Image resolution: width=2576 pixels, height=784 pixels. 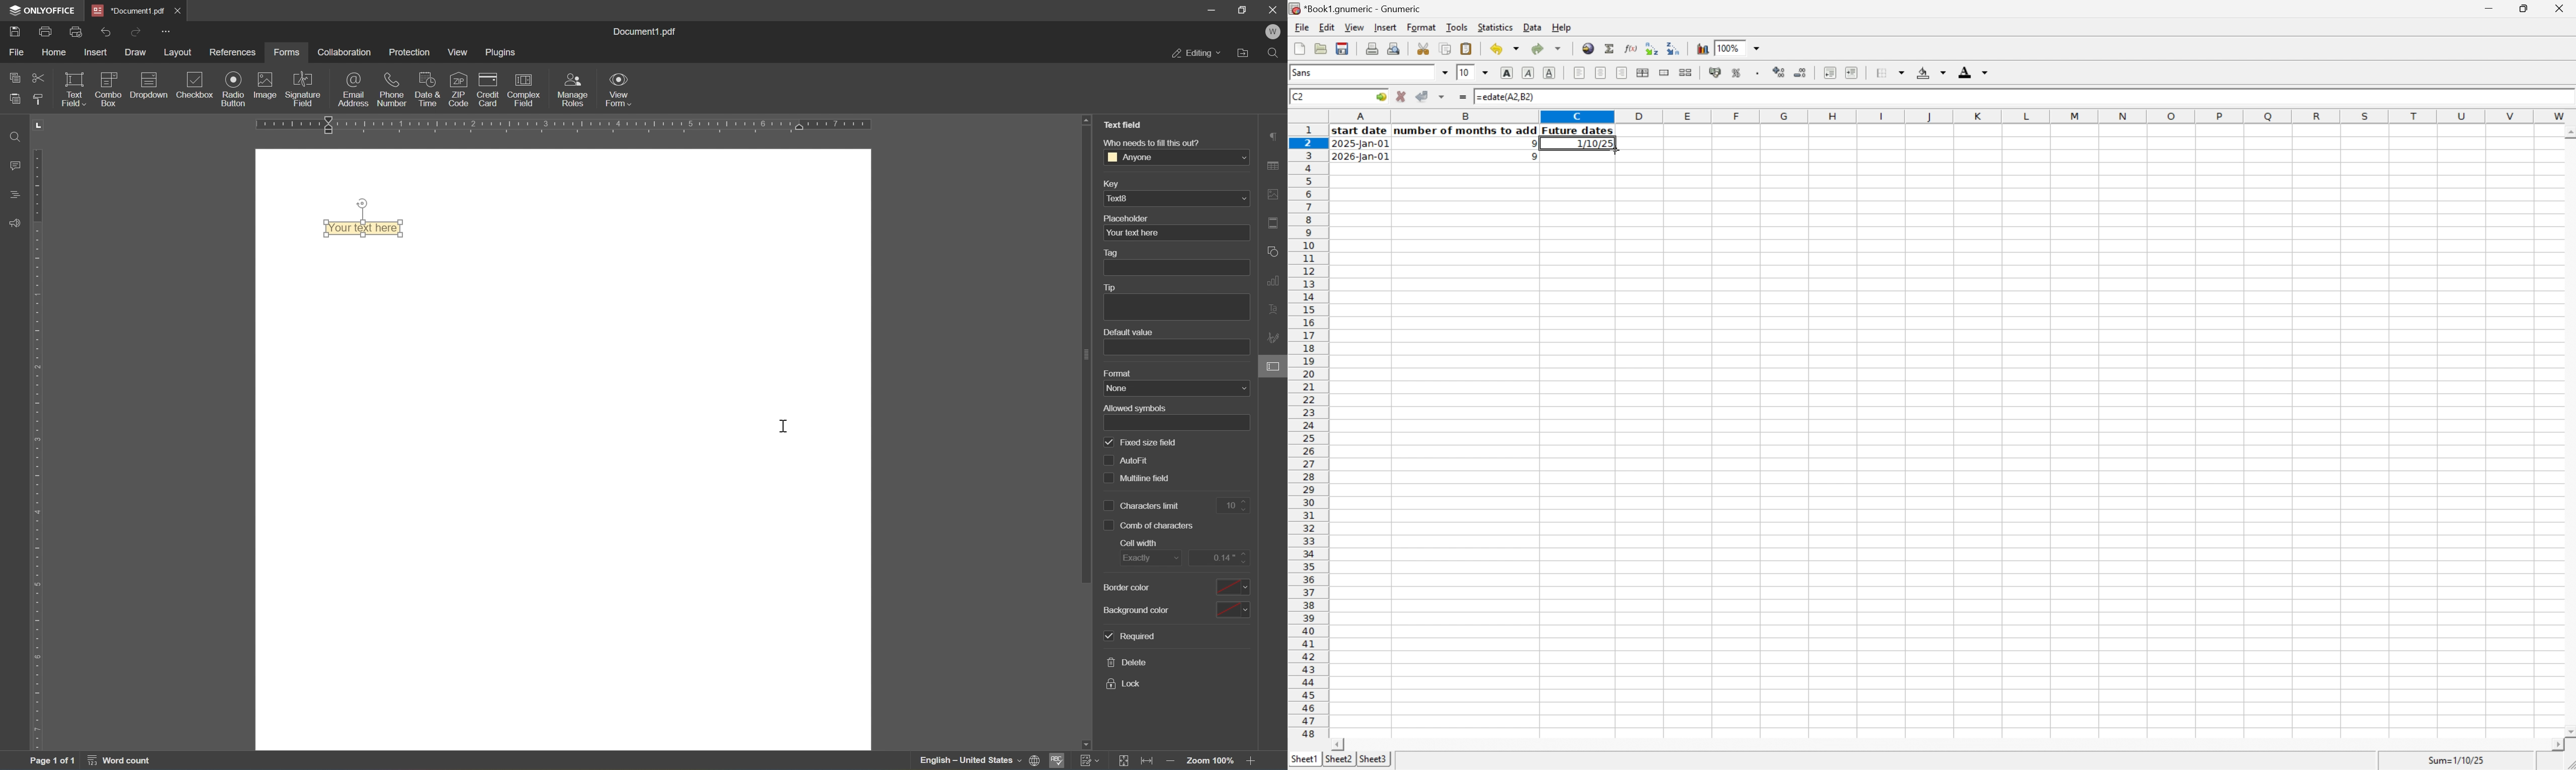 I want to click on home, so click(x=55, y=52).